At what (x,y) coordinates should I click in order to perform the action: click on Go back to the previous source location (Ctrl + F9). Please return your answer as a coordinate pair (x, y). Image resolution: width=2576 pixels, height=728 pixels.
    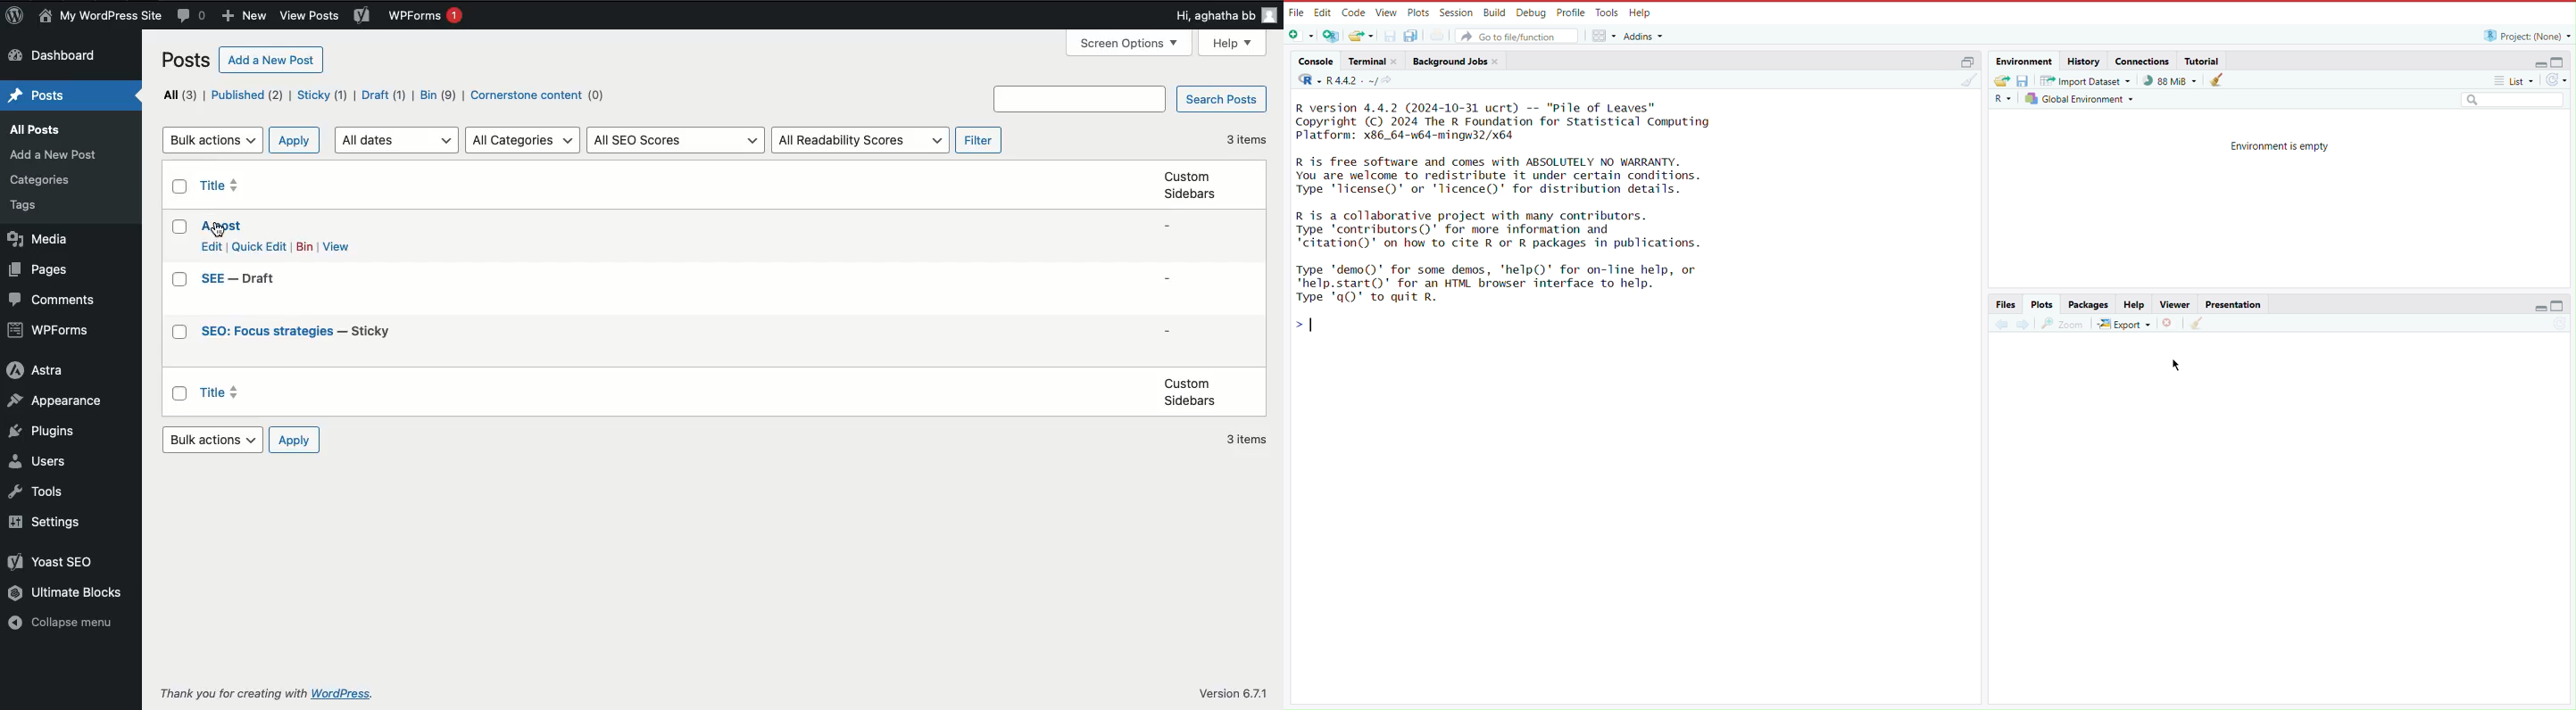
    Looking at the image, I should click on (2001, 322).